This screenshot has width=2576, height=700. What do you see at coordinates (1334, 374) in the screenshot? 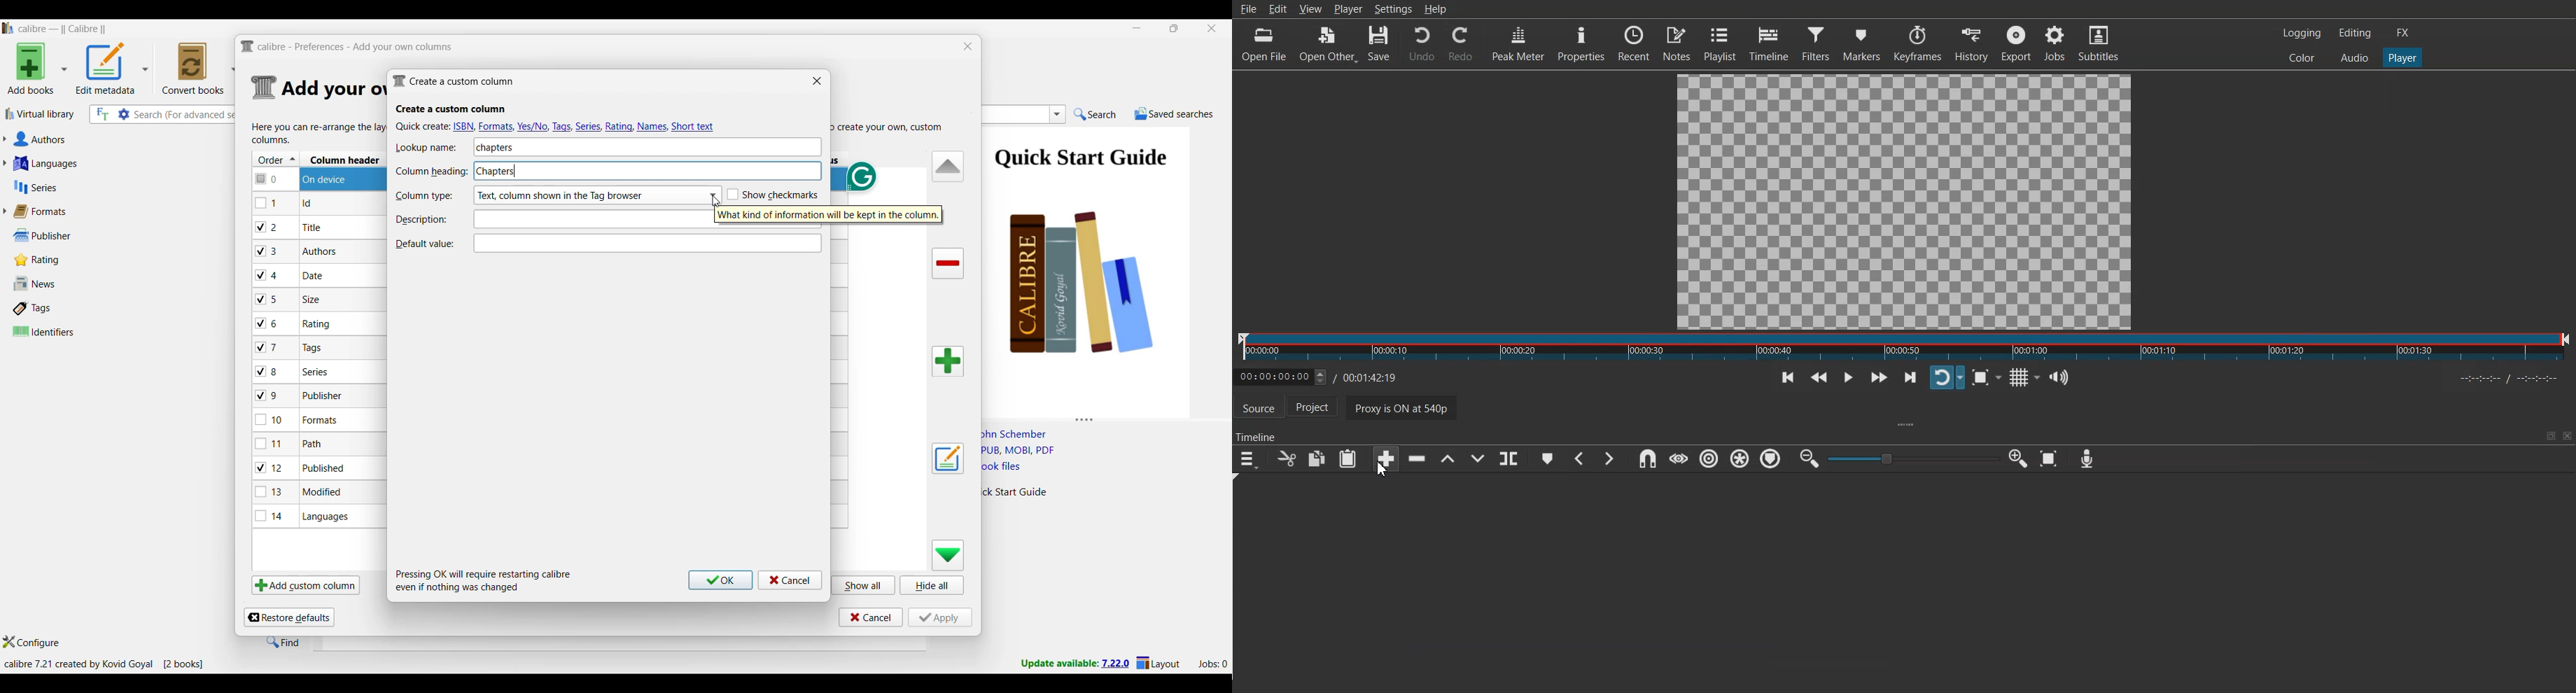
I see `Timeline` at bounding box center [1334, 374].